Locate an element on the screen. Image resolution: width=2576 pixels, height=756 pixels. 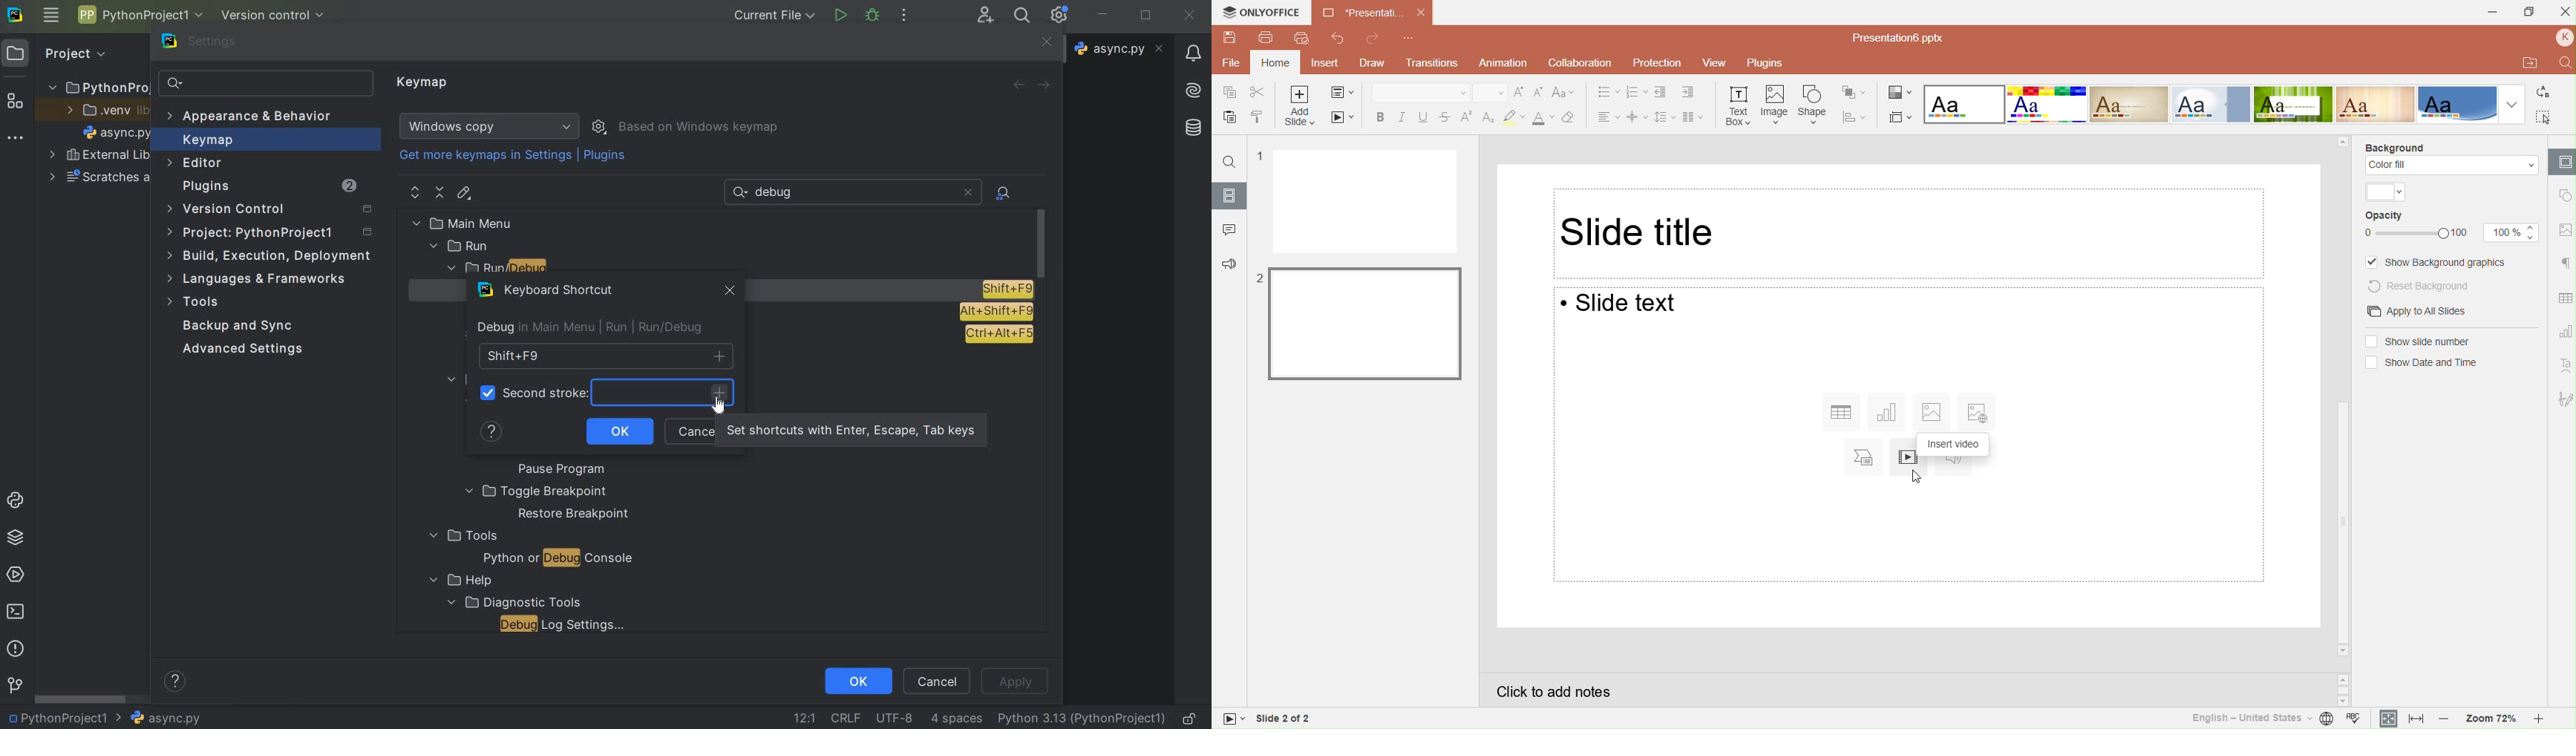
Reset background is located at coordinates (2420, 285).